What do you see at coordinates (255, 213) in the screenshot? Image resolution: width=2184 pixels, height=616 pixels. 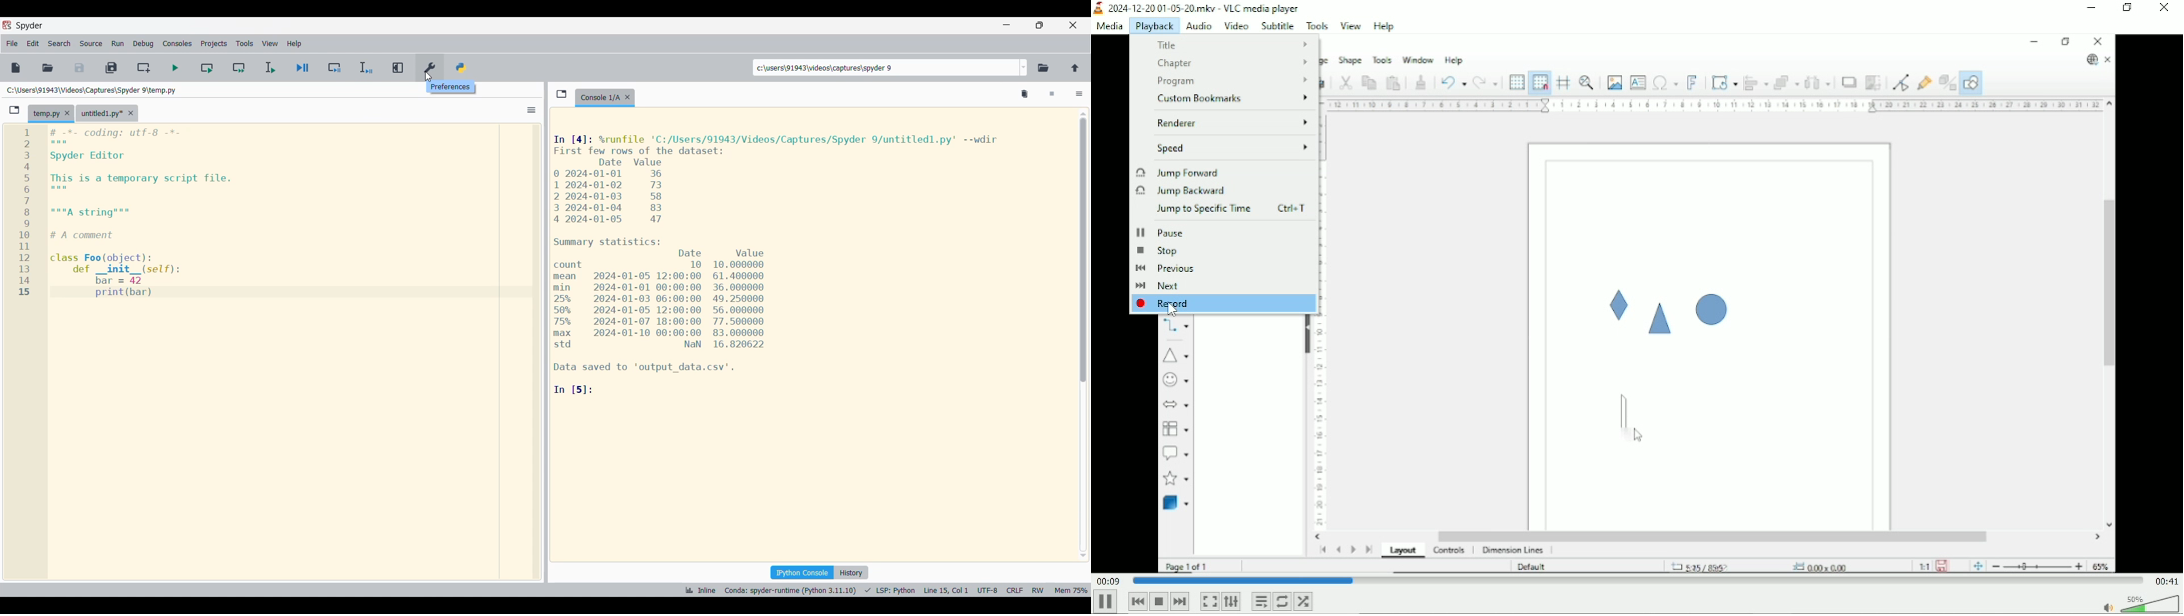 I see `Current code` at bounding box center [255, 213].